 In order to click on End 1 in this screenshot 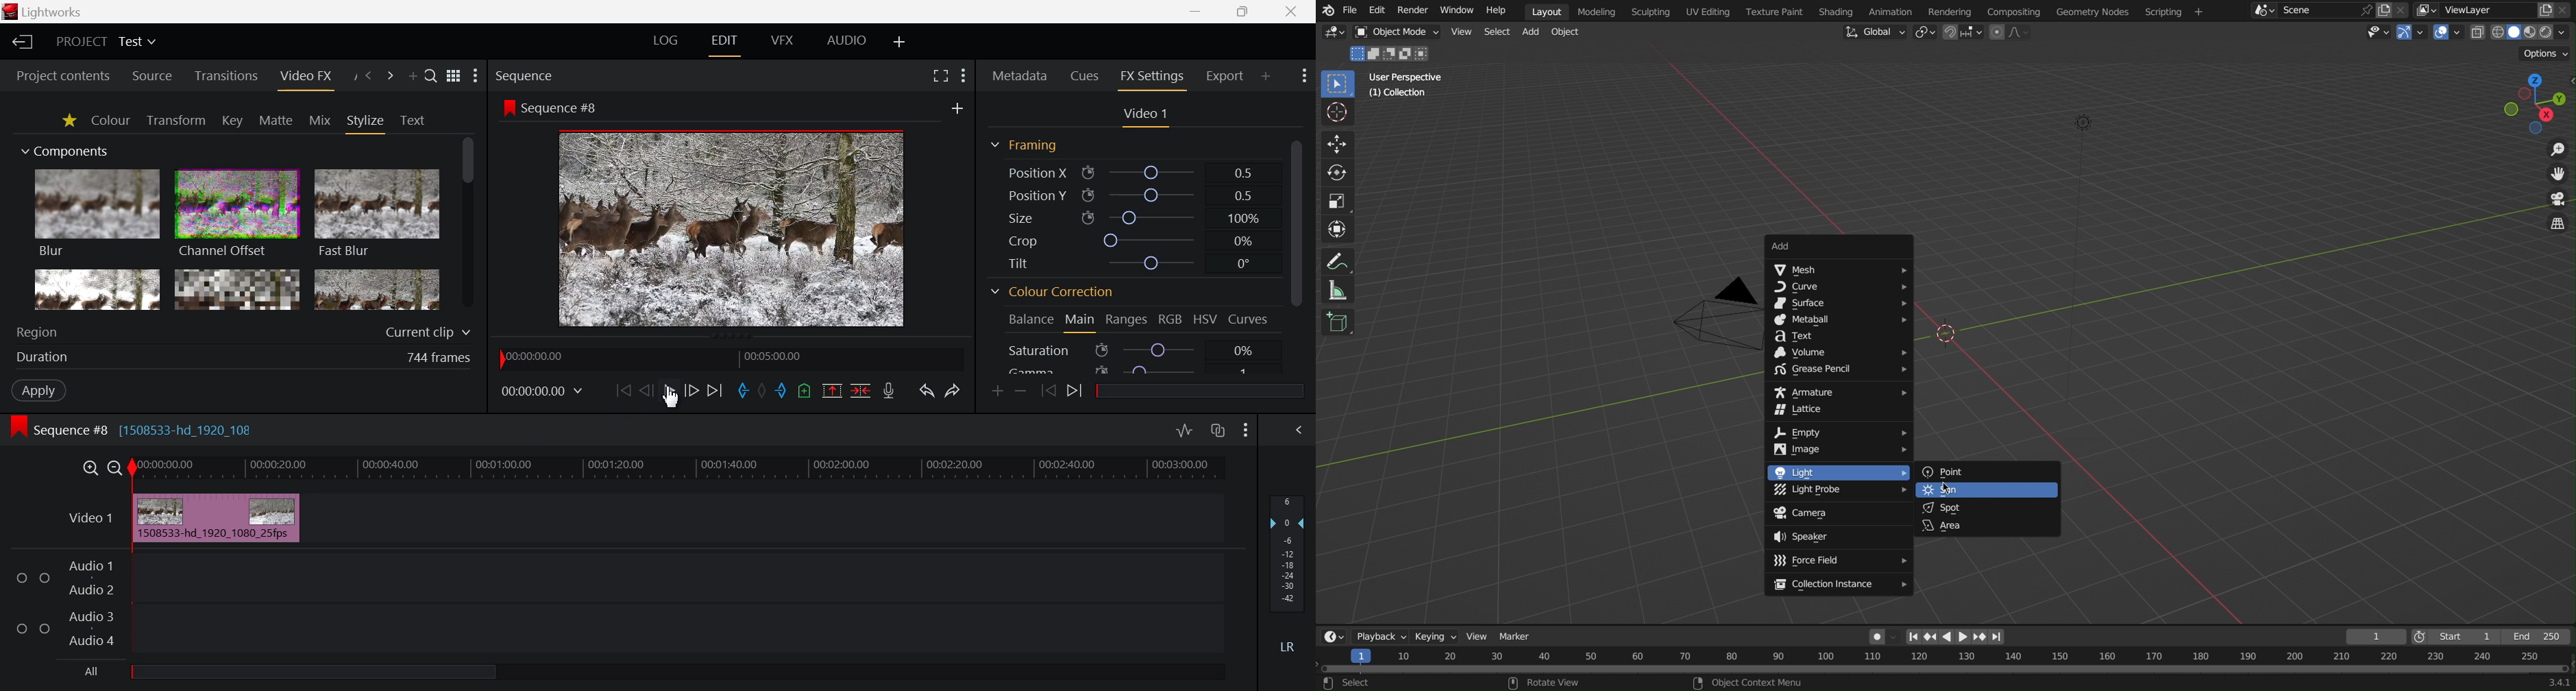, I will do `click(2543, 637)`.